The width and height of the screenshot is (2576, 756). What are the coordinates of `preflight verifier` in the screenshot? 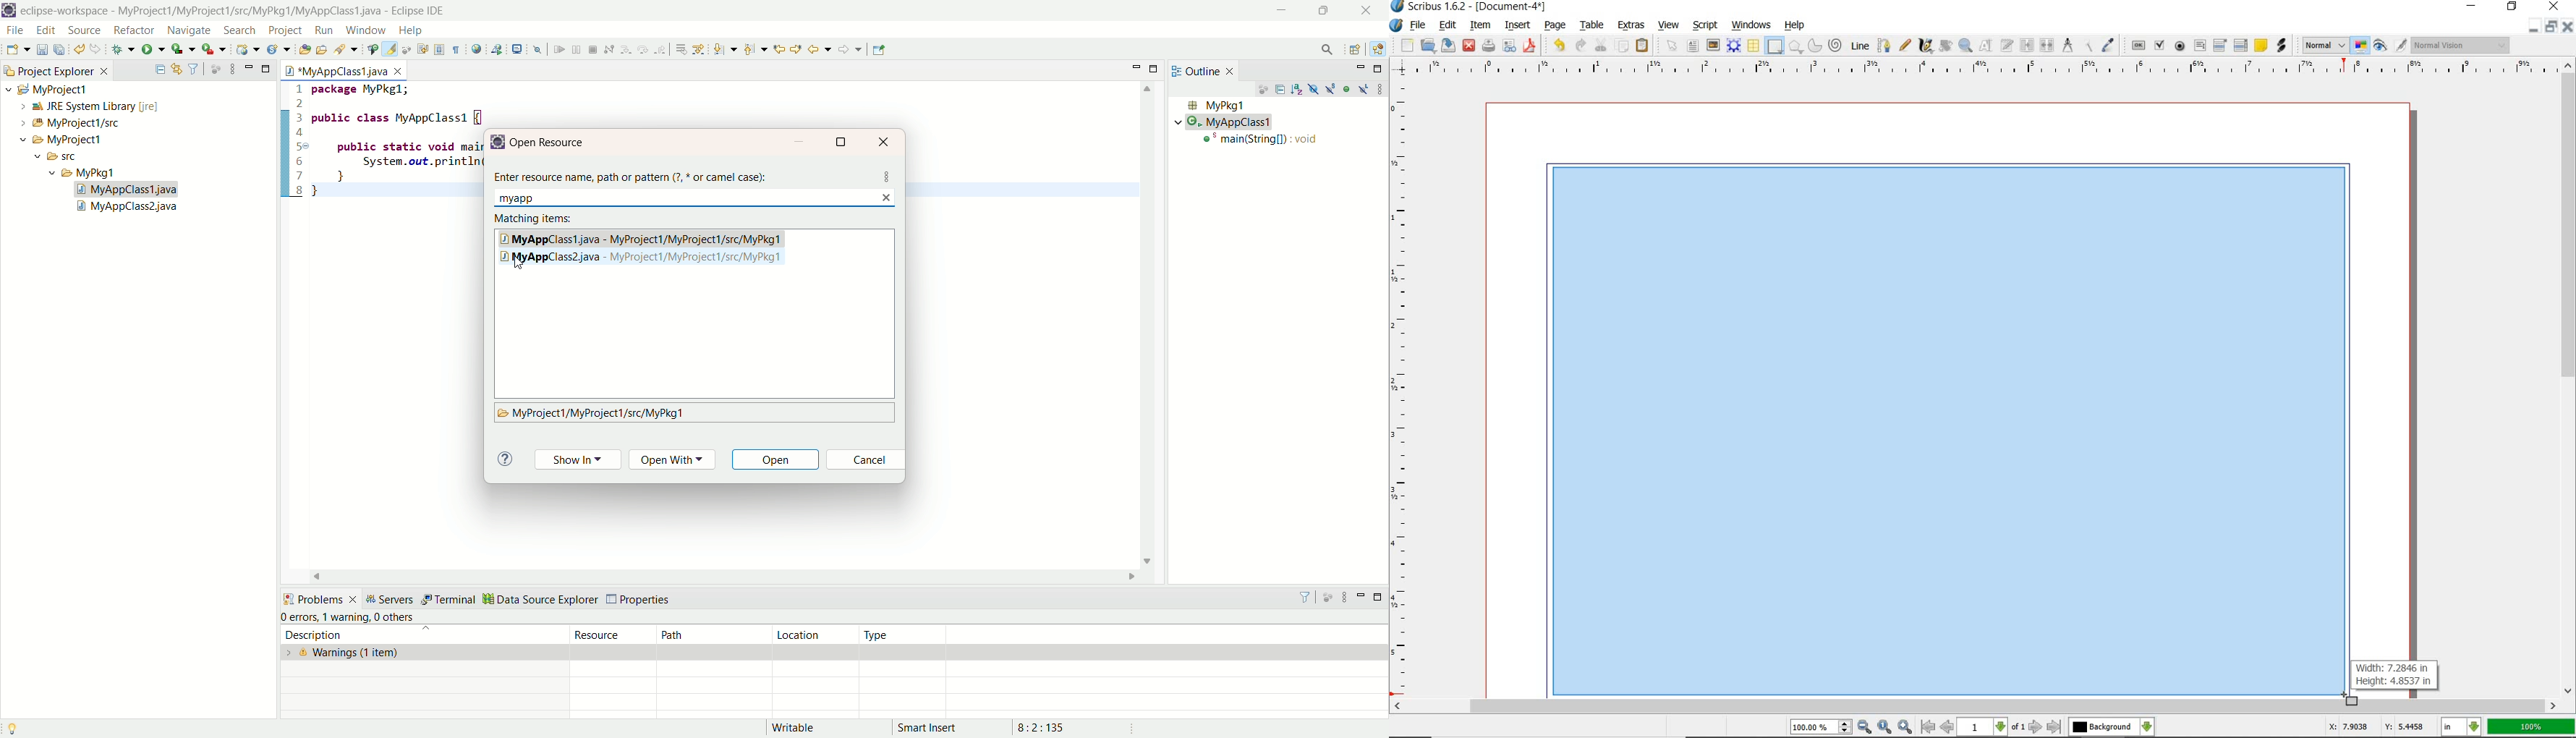 It's located at (1510, 46).